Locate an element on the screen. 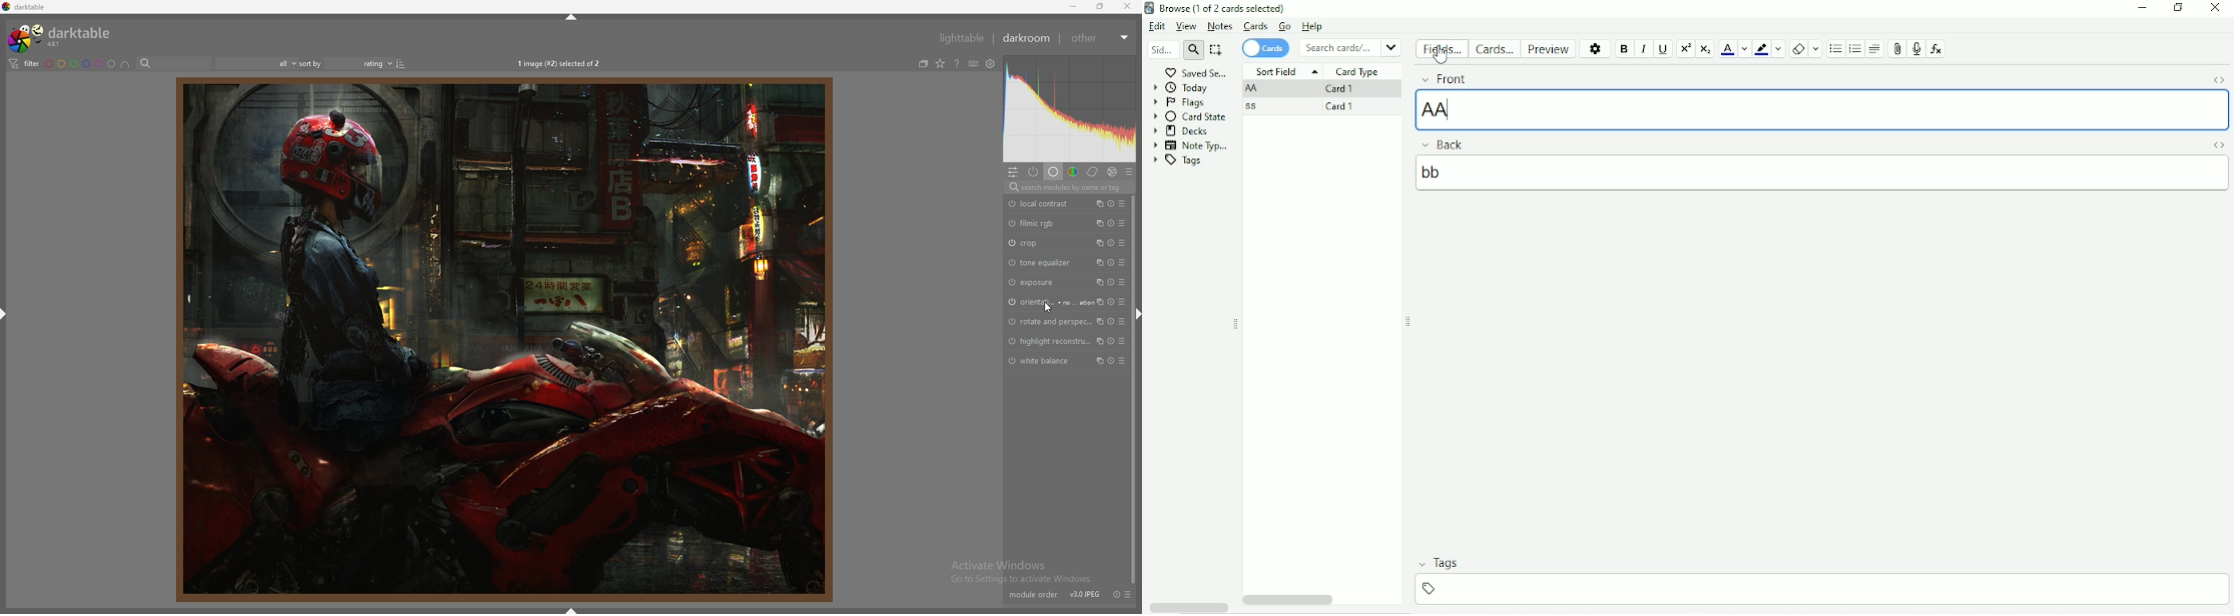  exposure is located at coordinates (1036, 282).